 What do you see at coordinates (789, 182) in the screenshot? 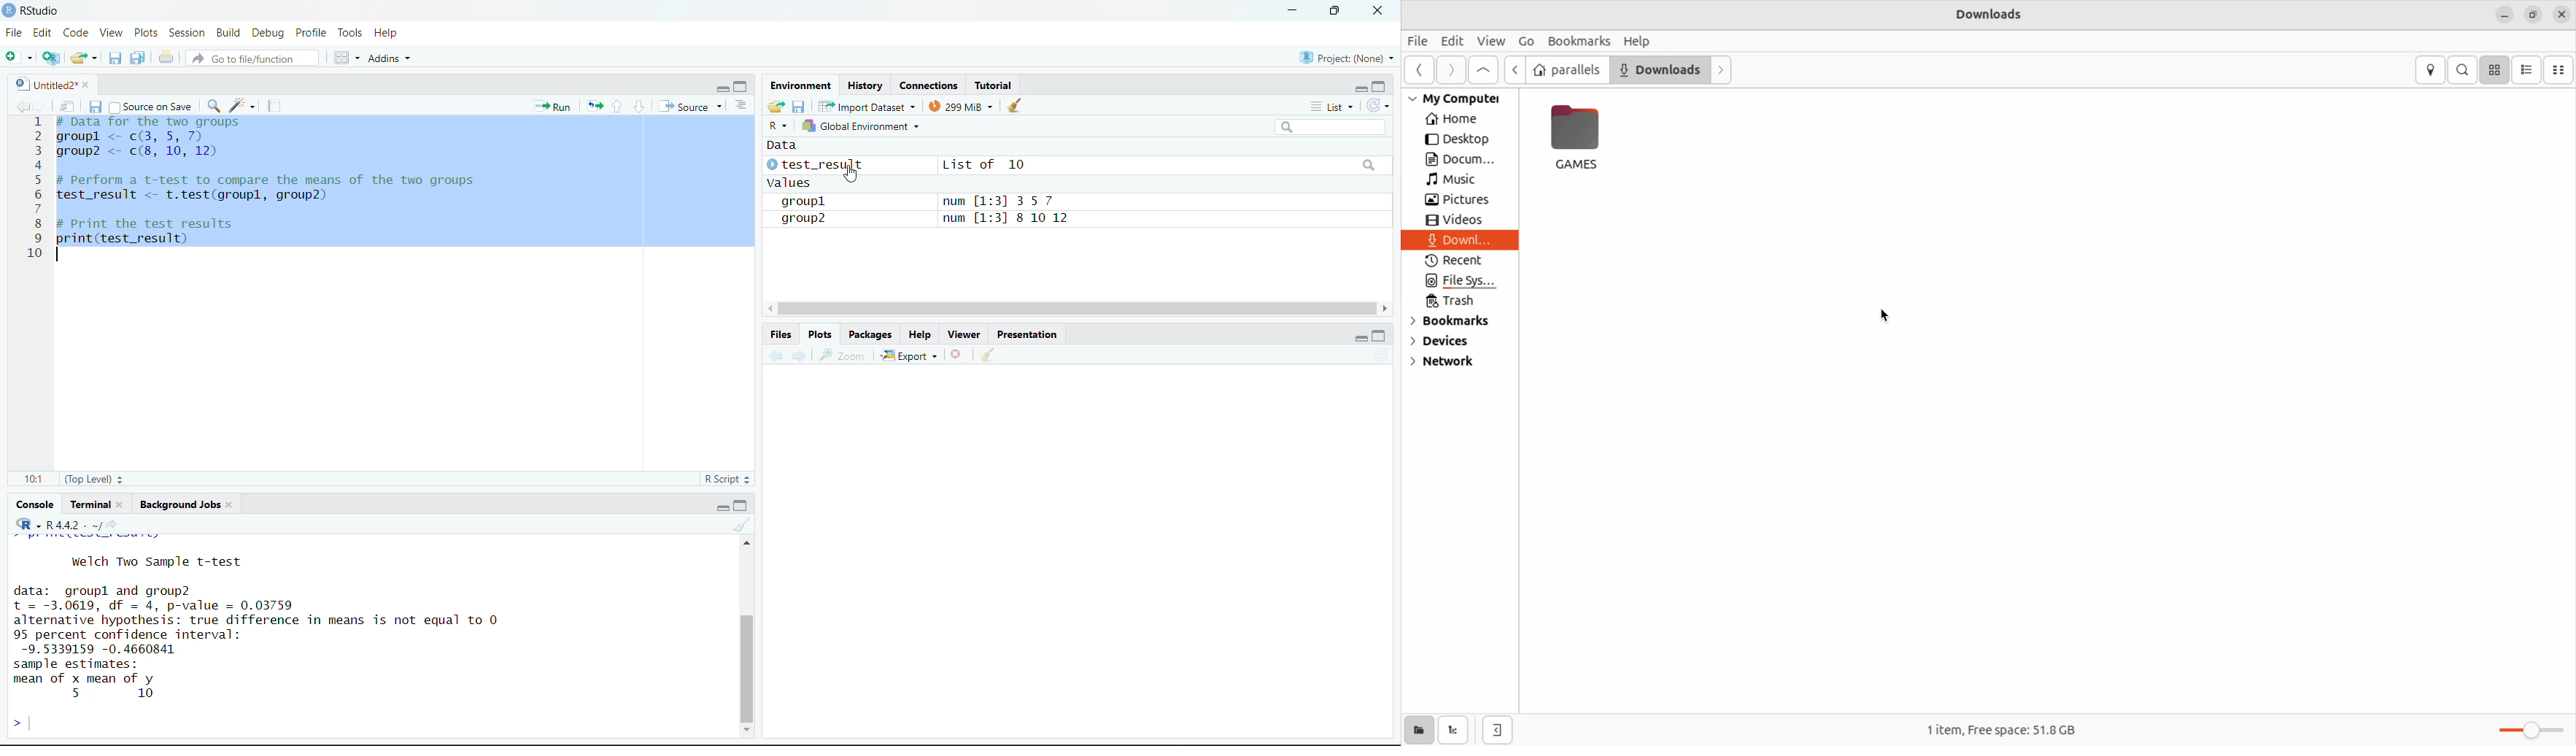
I see `Values` at bounding box center [789, 182].